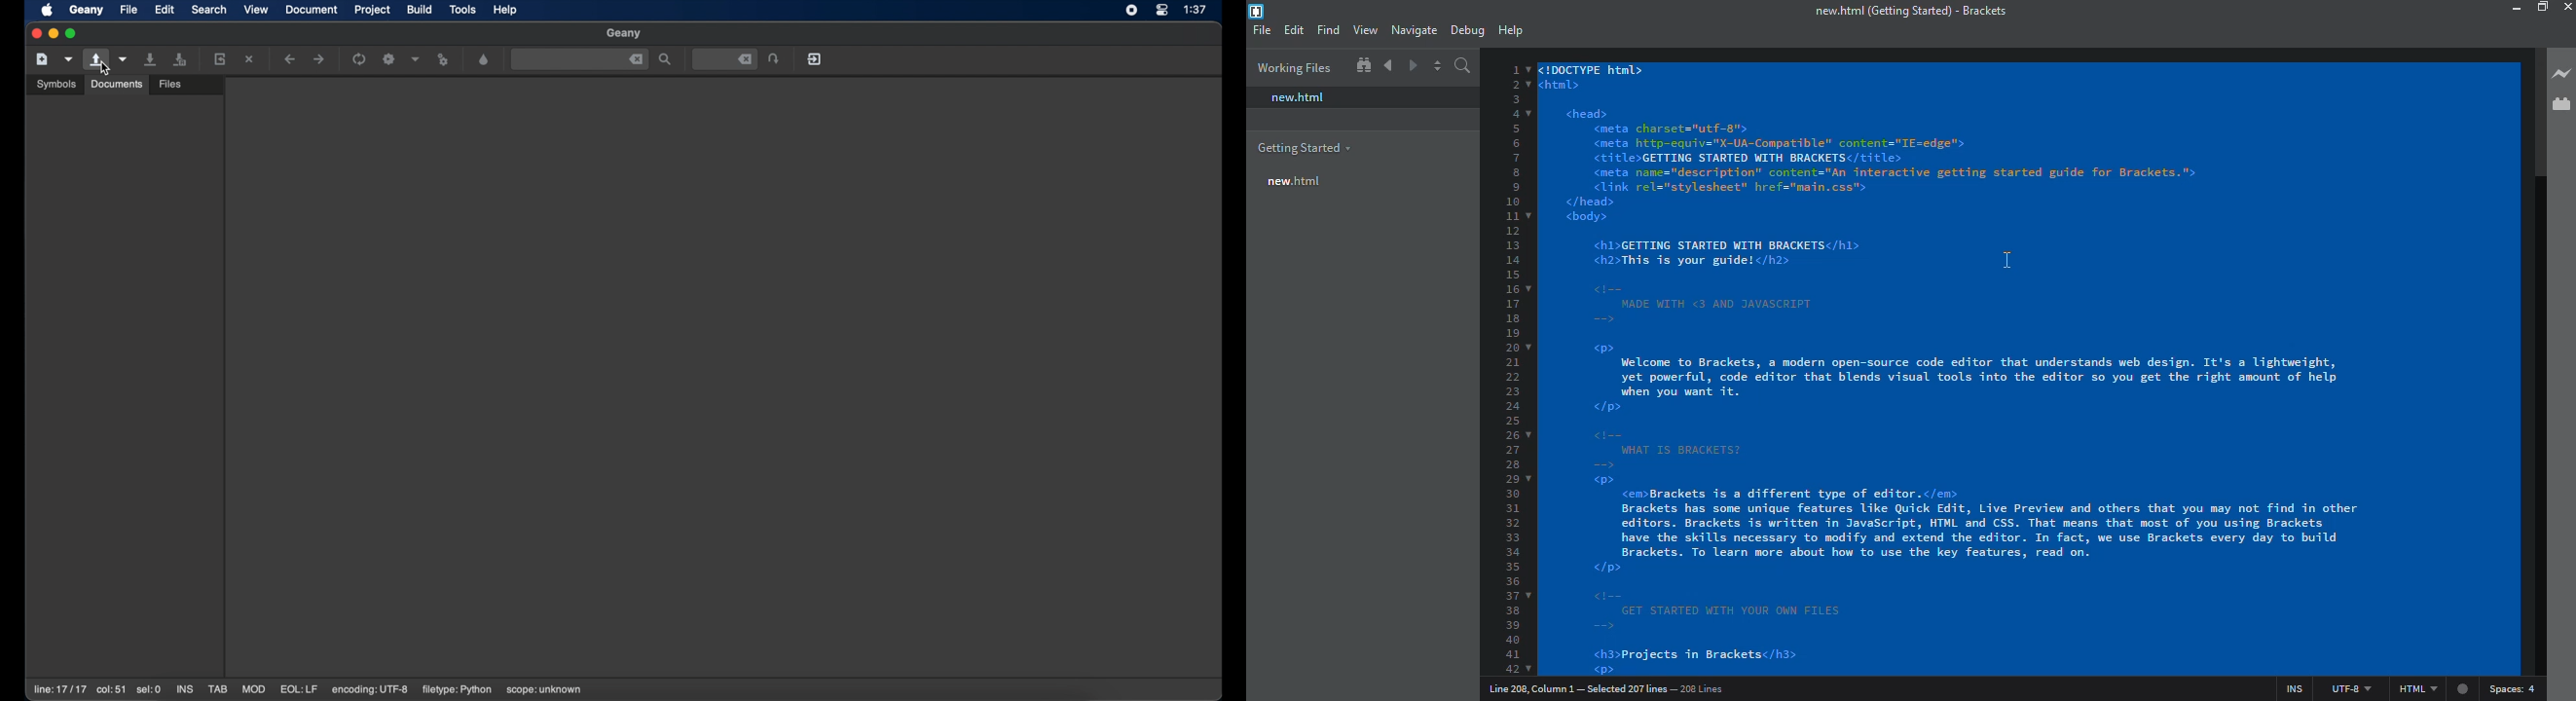  What do you see at coordinates (172, 82) in the screenshot?
I see `files` at bounding box center [172, 82].